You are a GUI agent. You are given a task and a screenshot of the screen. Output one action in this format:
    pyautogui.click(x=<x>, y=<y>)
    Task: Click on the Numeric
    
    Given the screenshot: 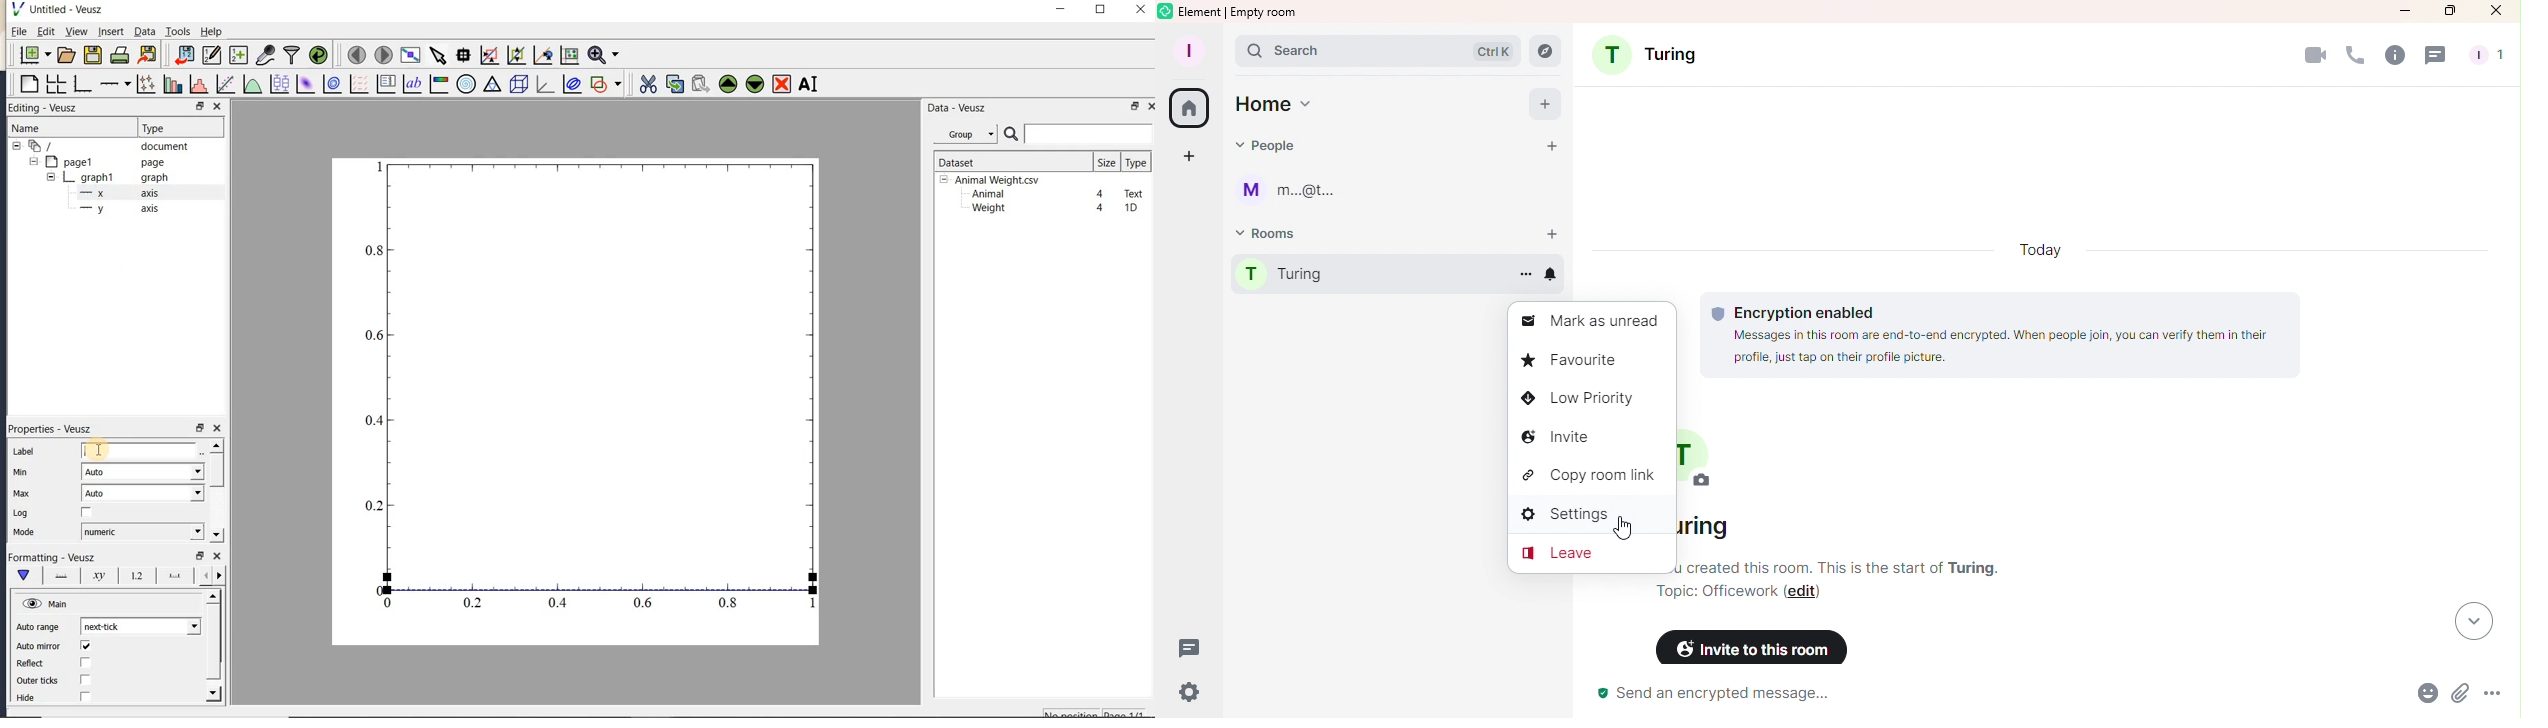 What is the action you would take?
    pyautogui.click(x=142, y=532)
    